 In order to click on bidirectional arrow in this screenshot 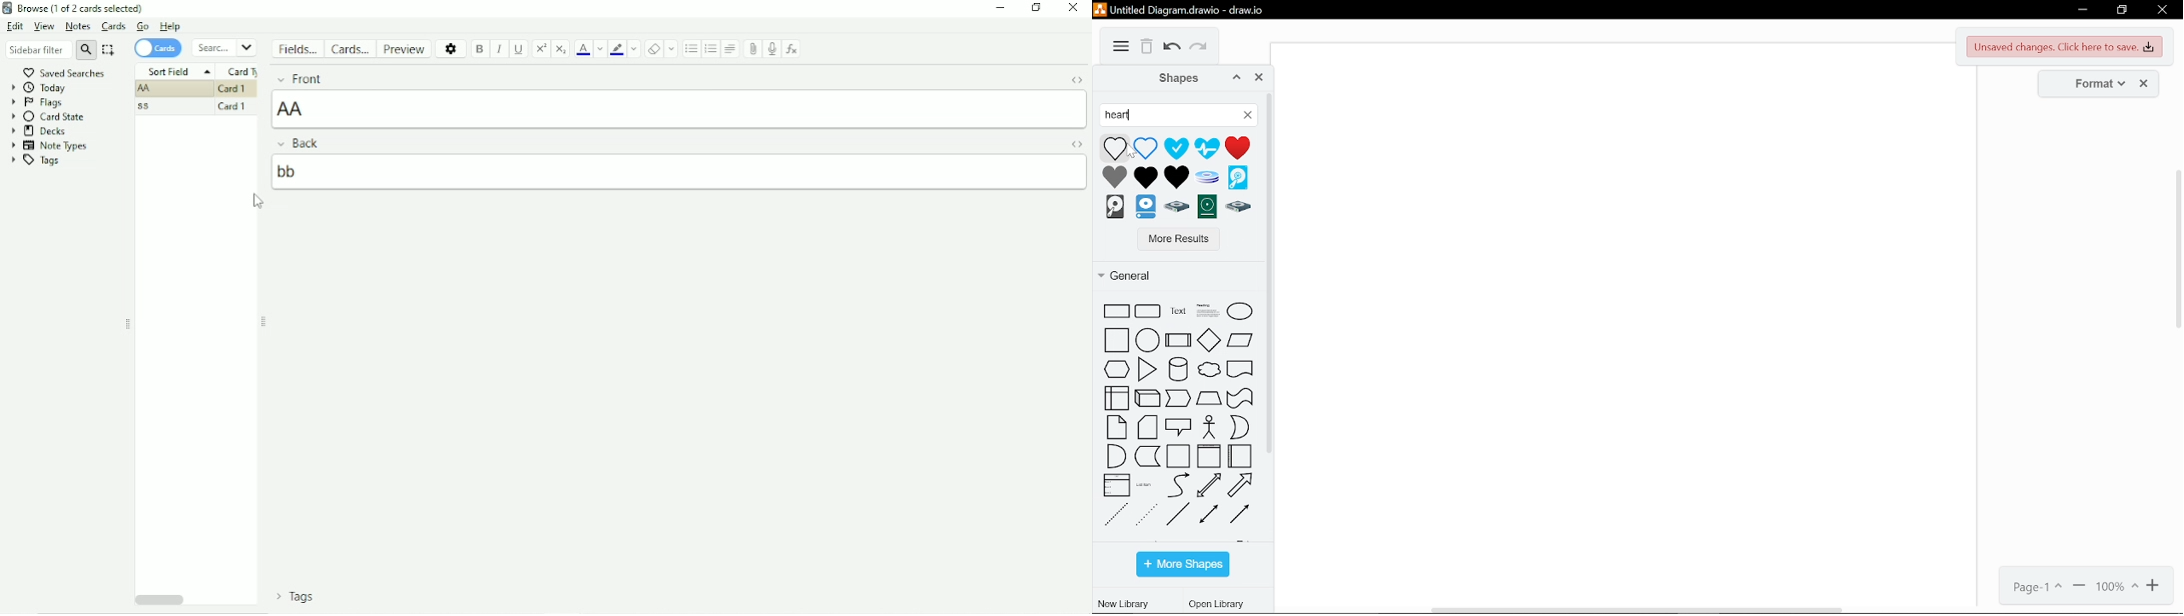, I will do `click(1211, 485)`.